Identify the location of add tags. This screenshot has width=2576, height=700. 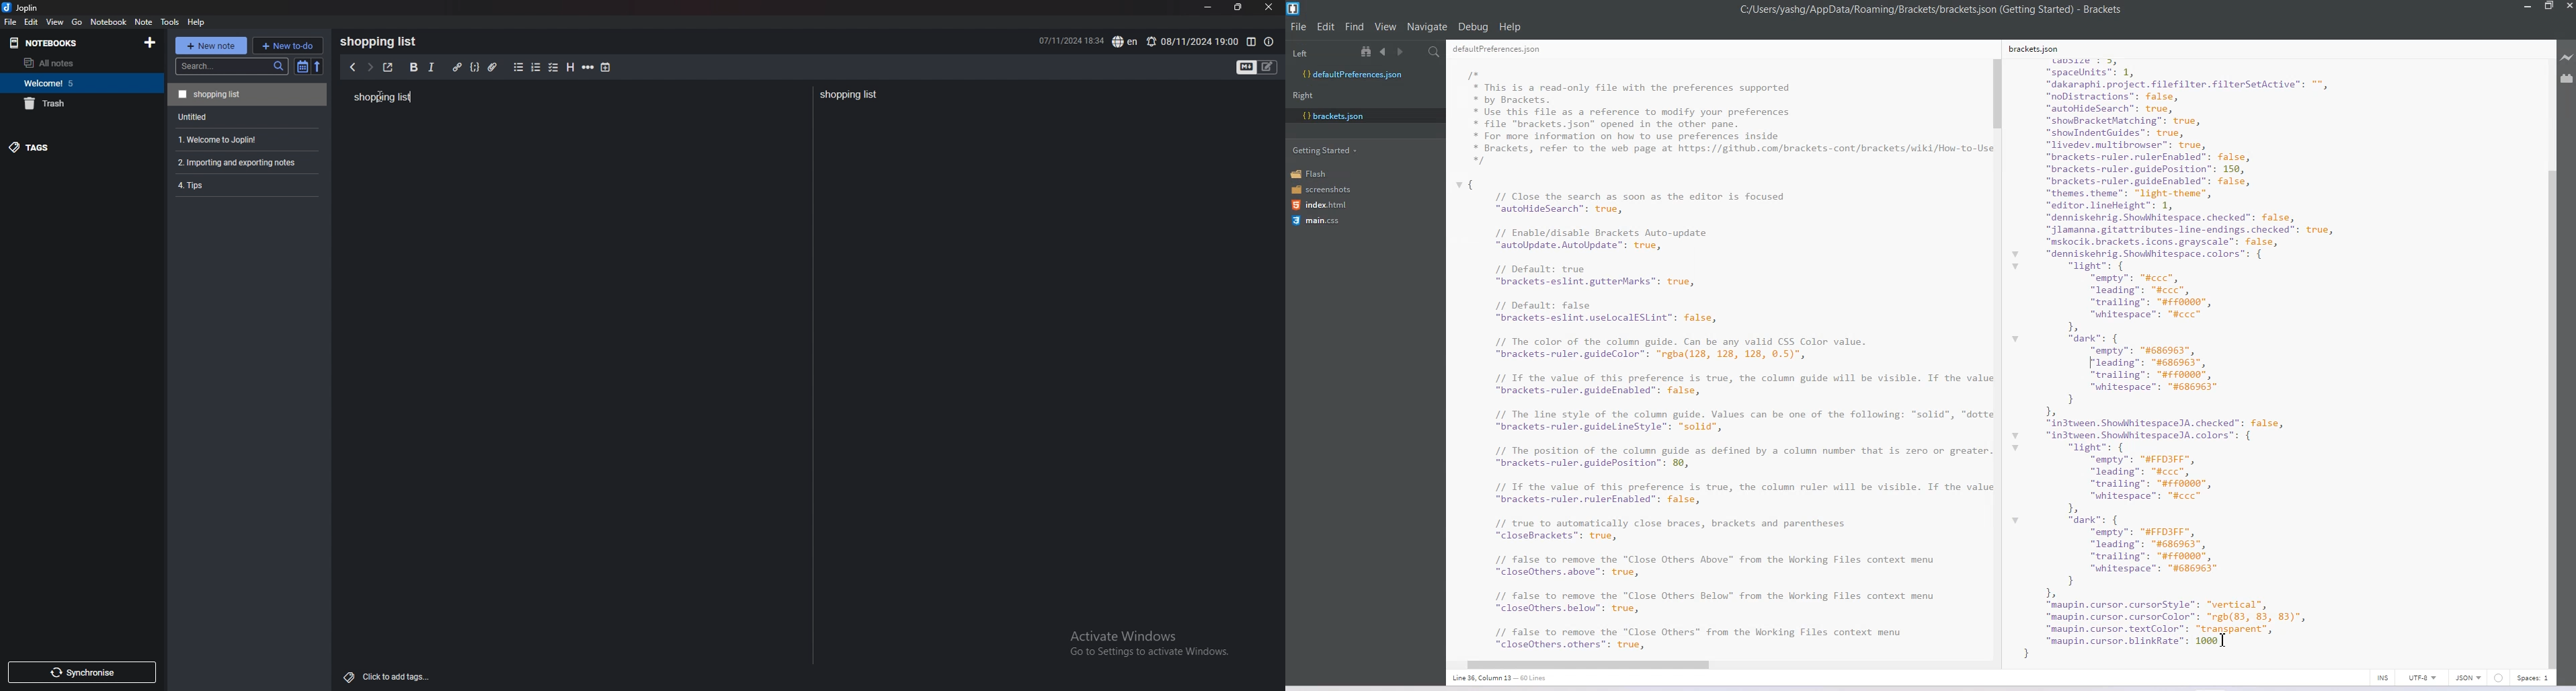
(388, 678).